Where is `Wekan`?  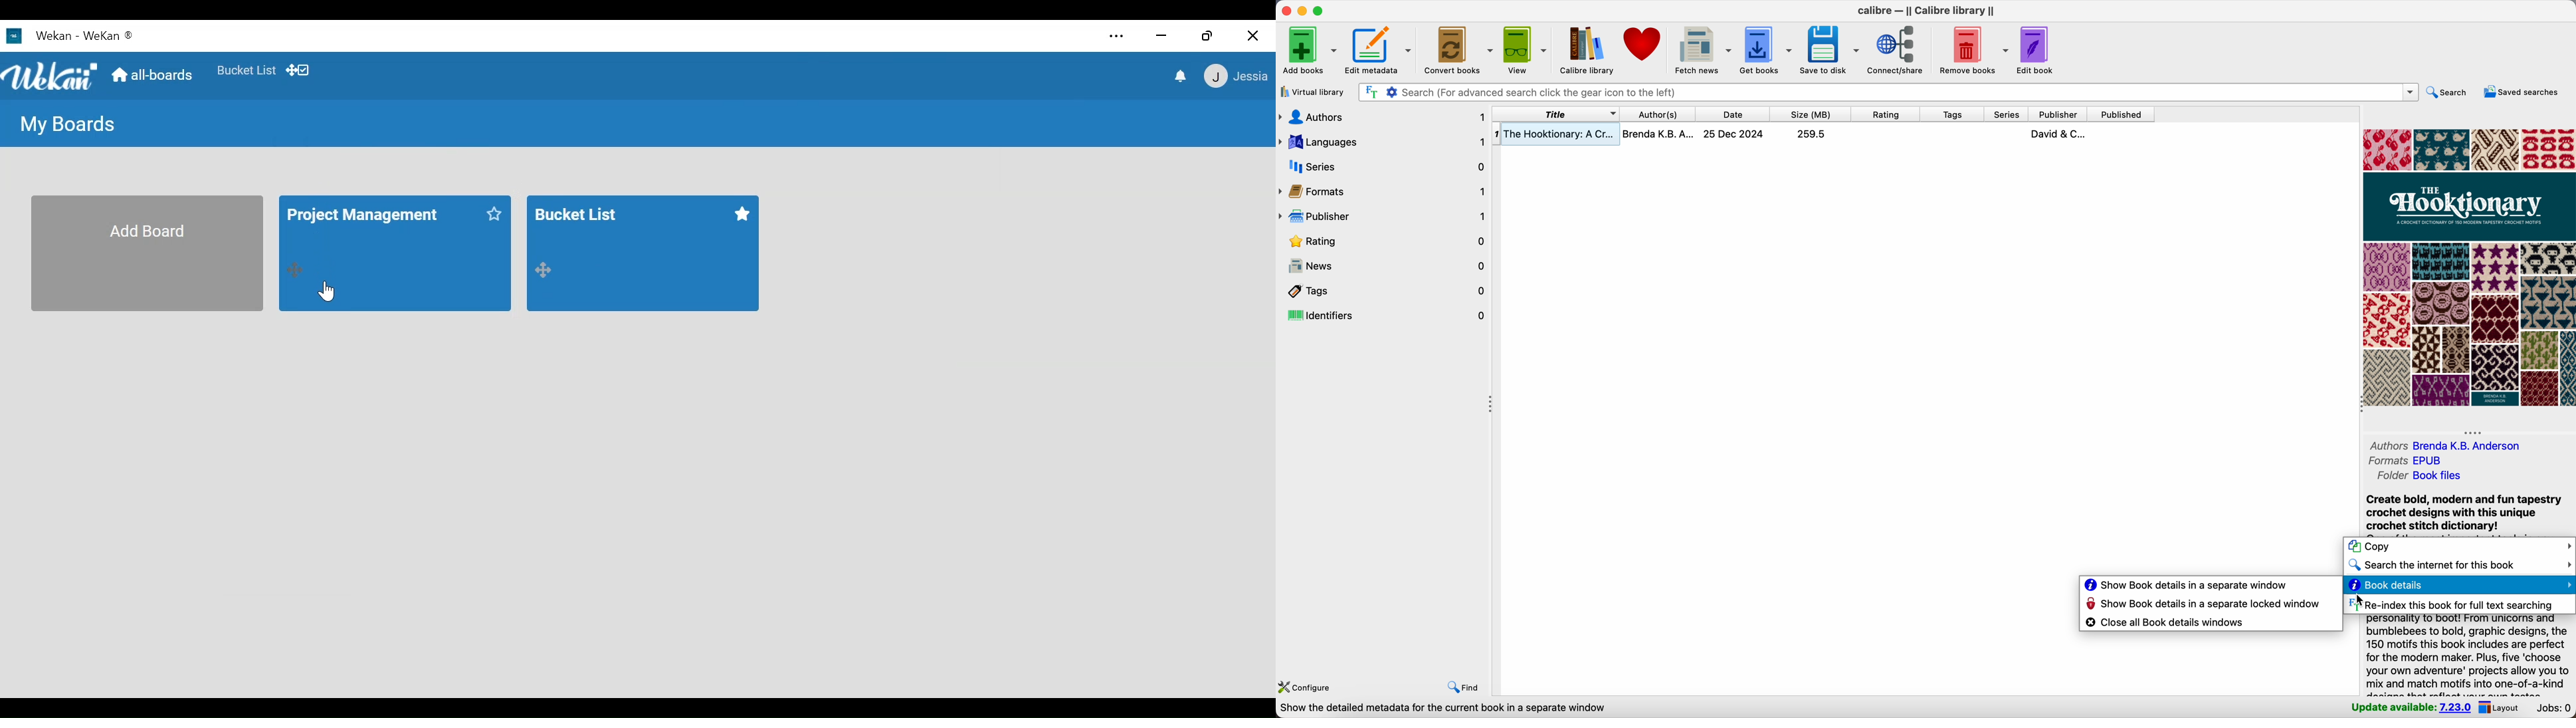 Wekan is located at coordinates (49, 76).